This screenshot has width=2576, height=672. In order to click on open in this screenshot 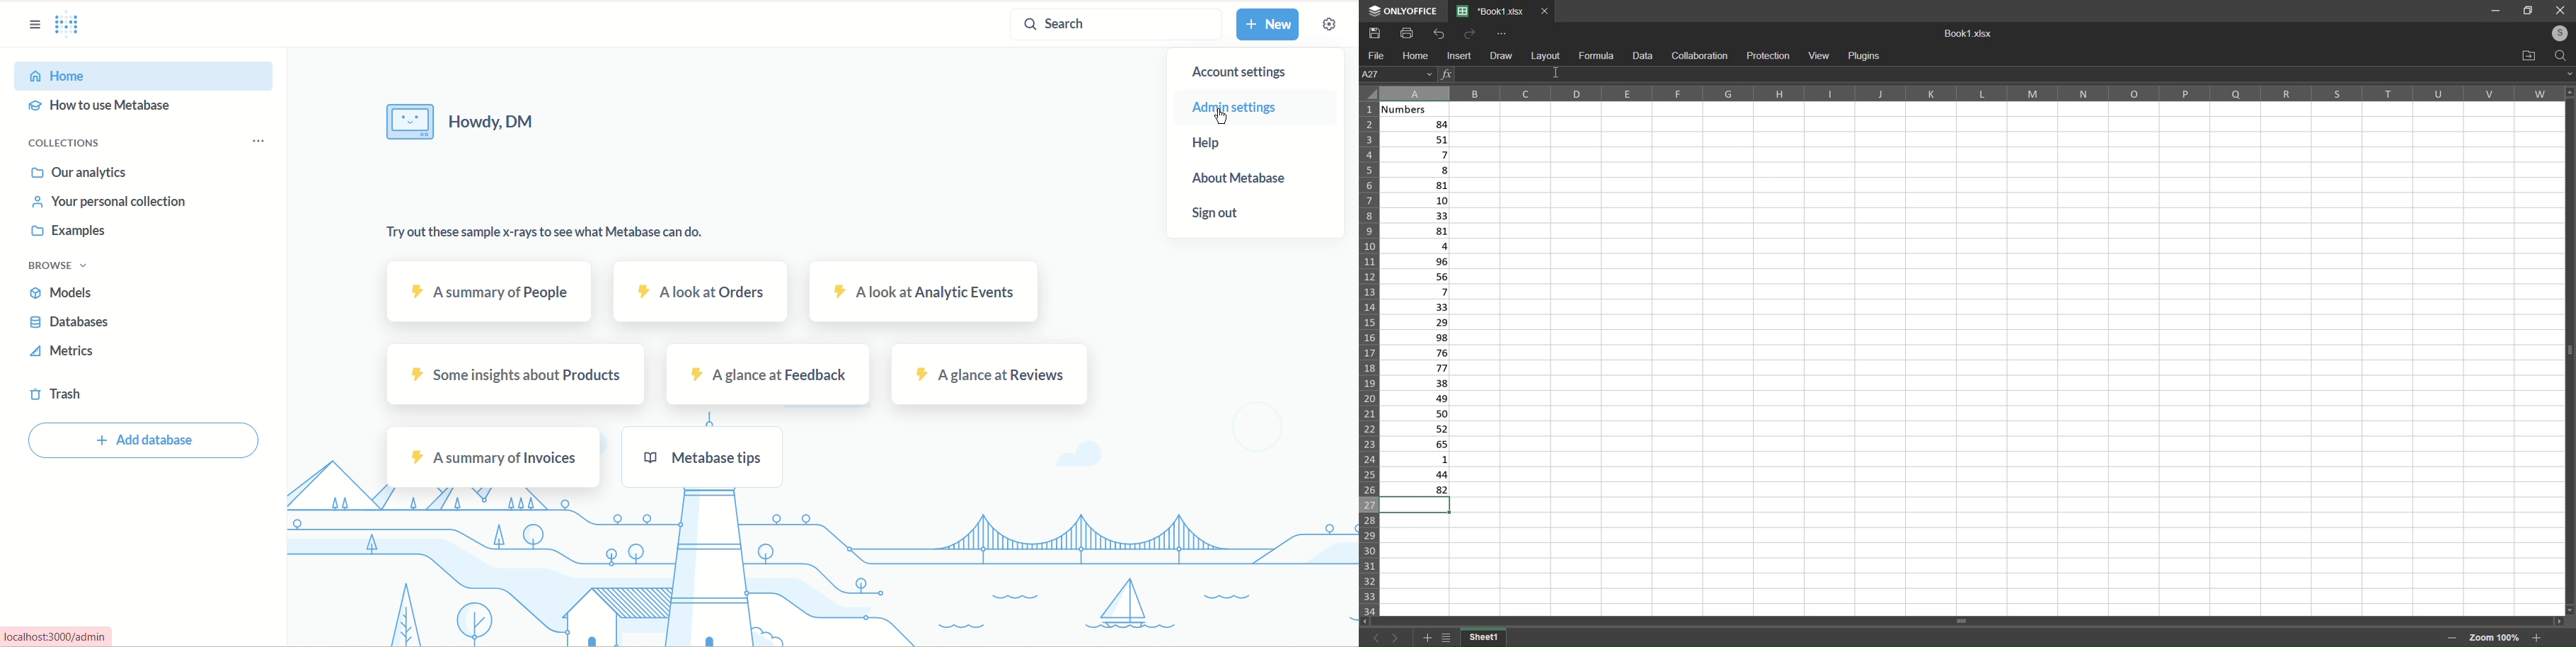, I will do `click(2528, 54)`.